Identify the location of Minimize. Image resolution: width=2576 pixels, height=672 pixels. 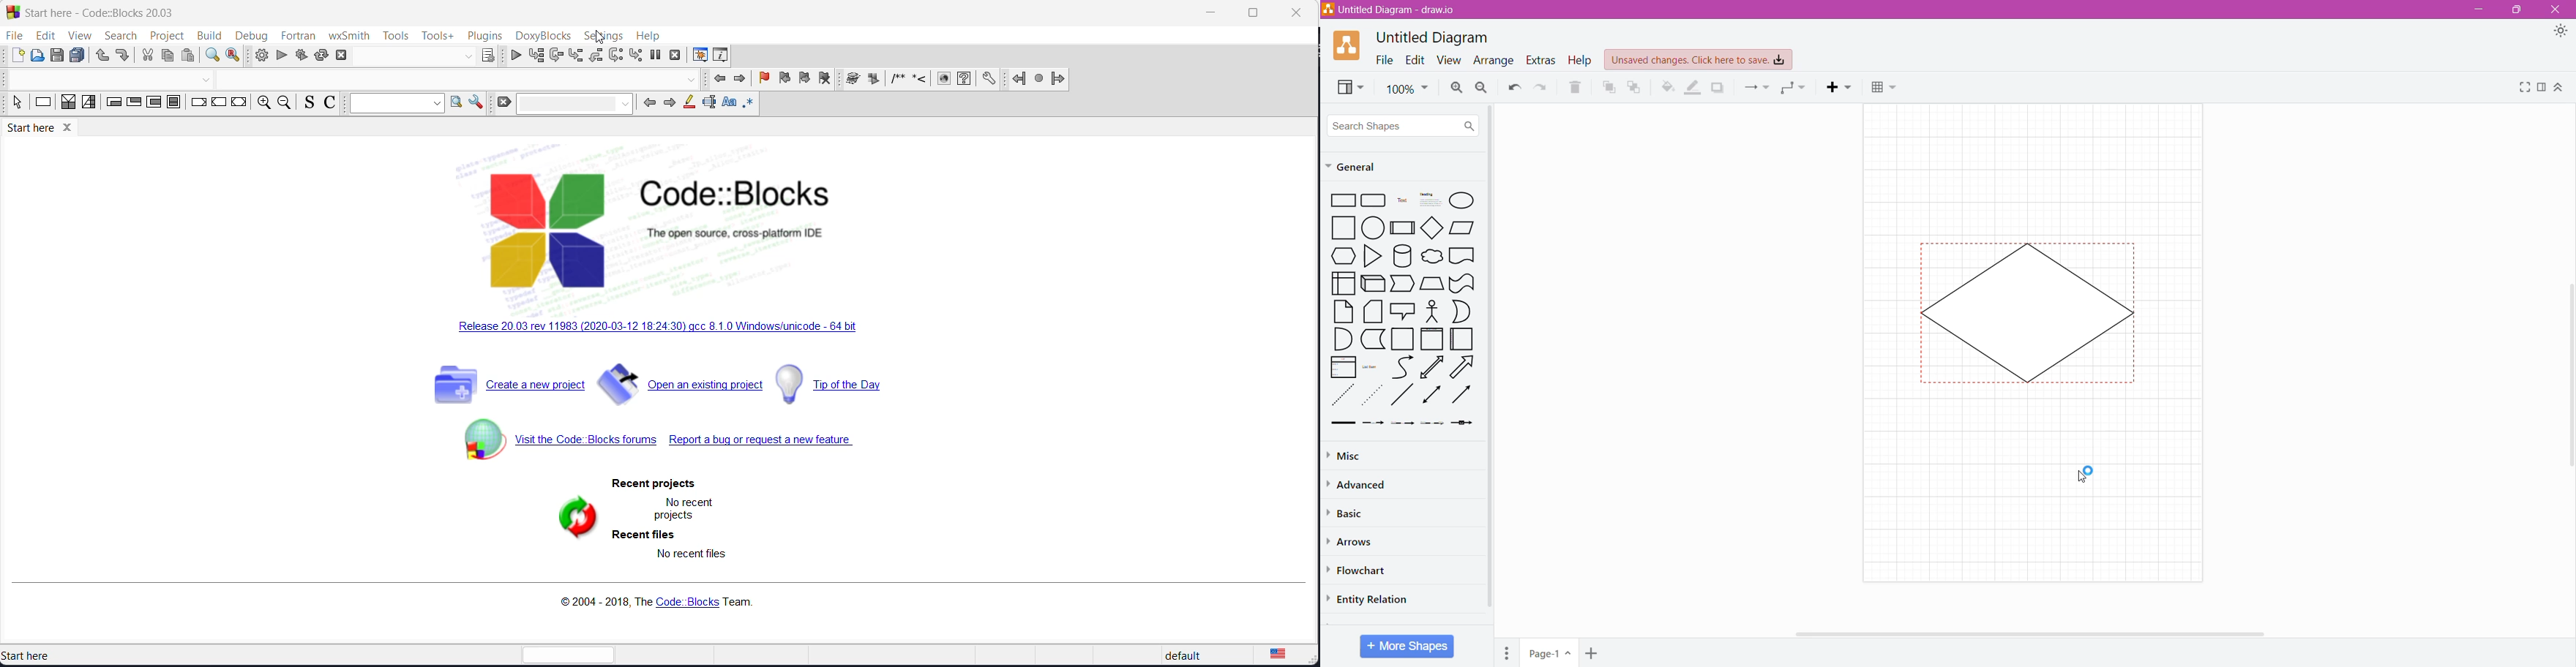
(2478, 10).